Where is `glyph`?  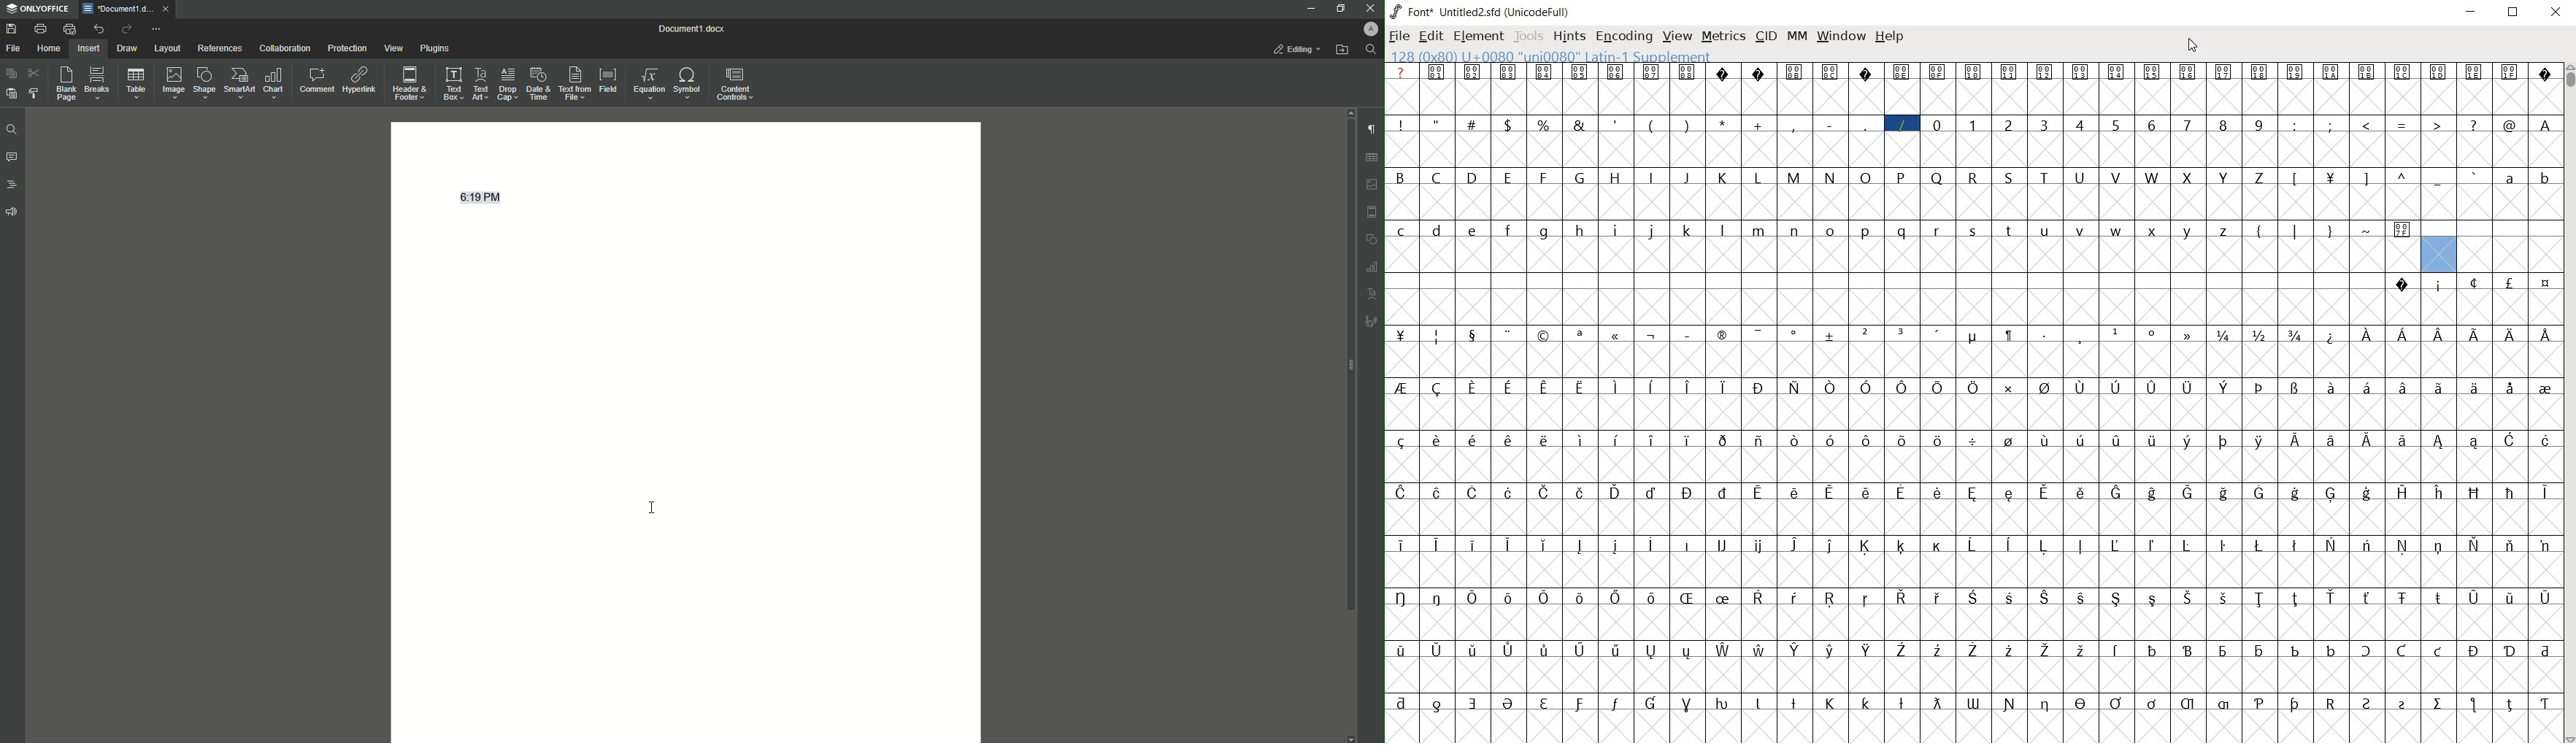 glyph is located at coordinates (1615, 546).